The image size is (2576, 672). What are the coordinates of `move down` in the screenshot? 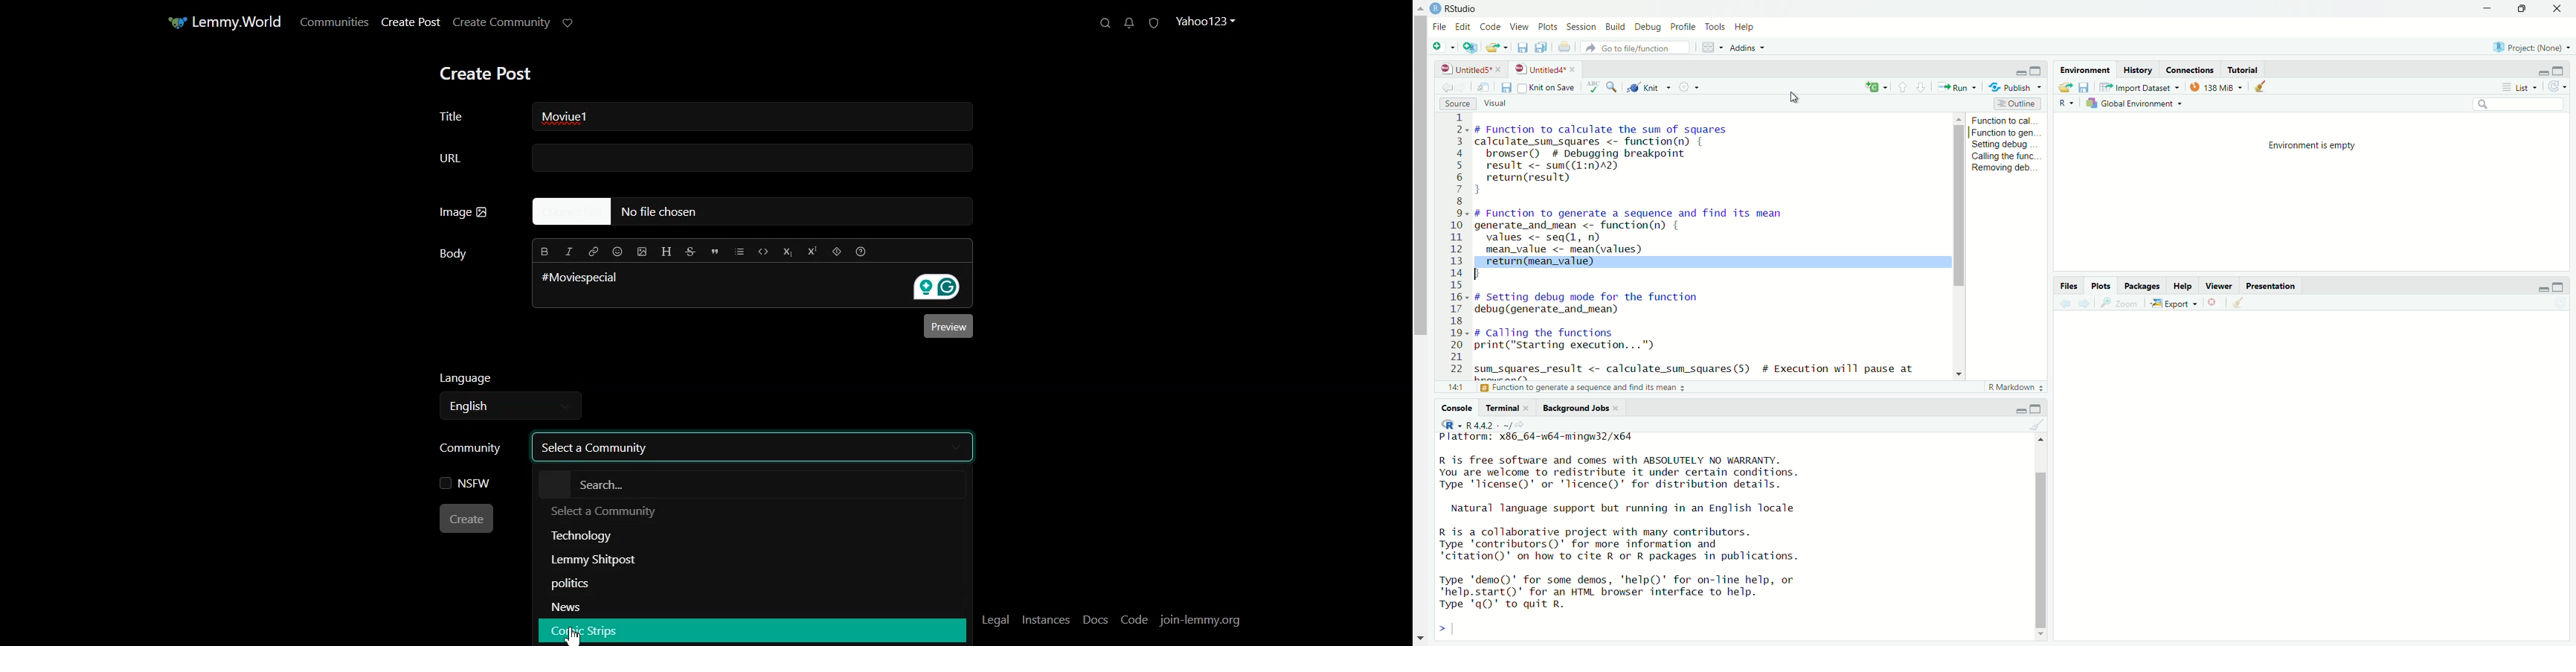 It's located at (1958, 373).